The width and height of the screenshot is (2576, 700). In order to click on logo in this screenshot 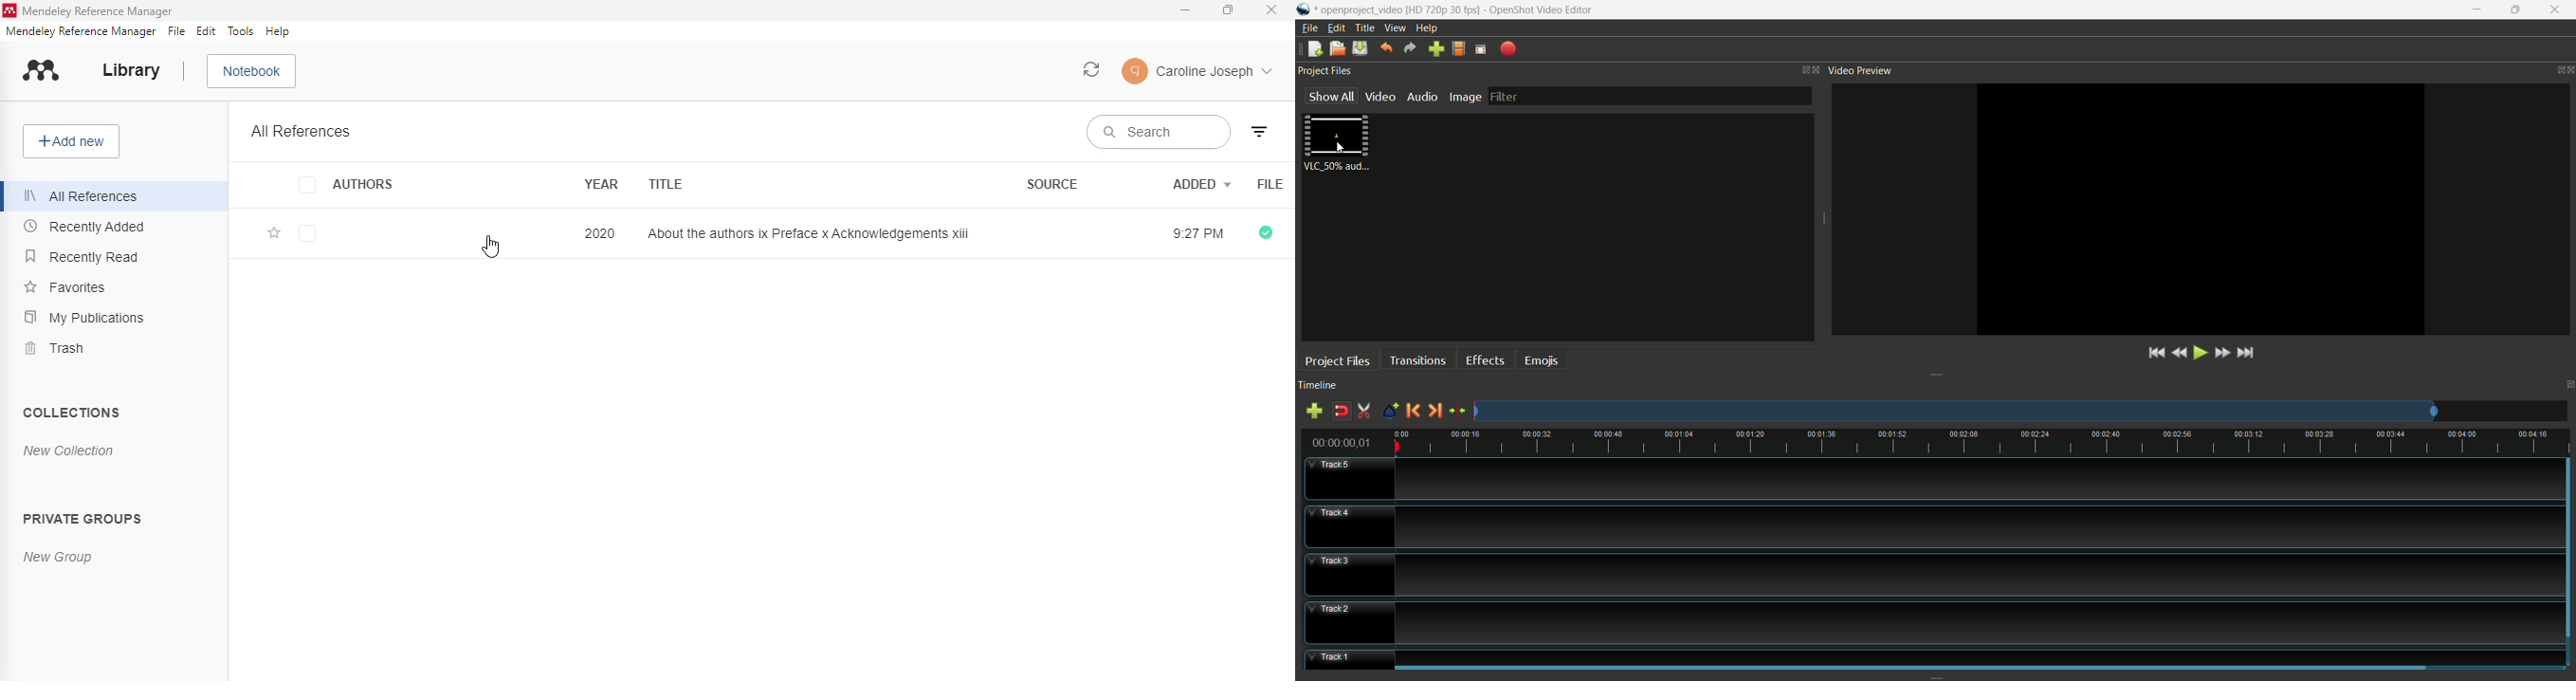, I will do `click(9, 10)`.